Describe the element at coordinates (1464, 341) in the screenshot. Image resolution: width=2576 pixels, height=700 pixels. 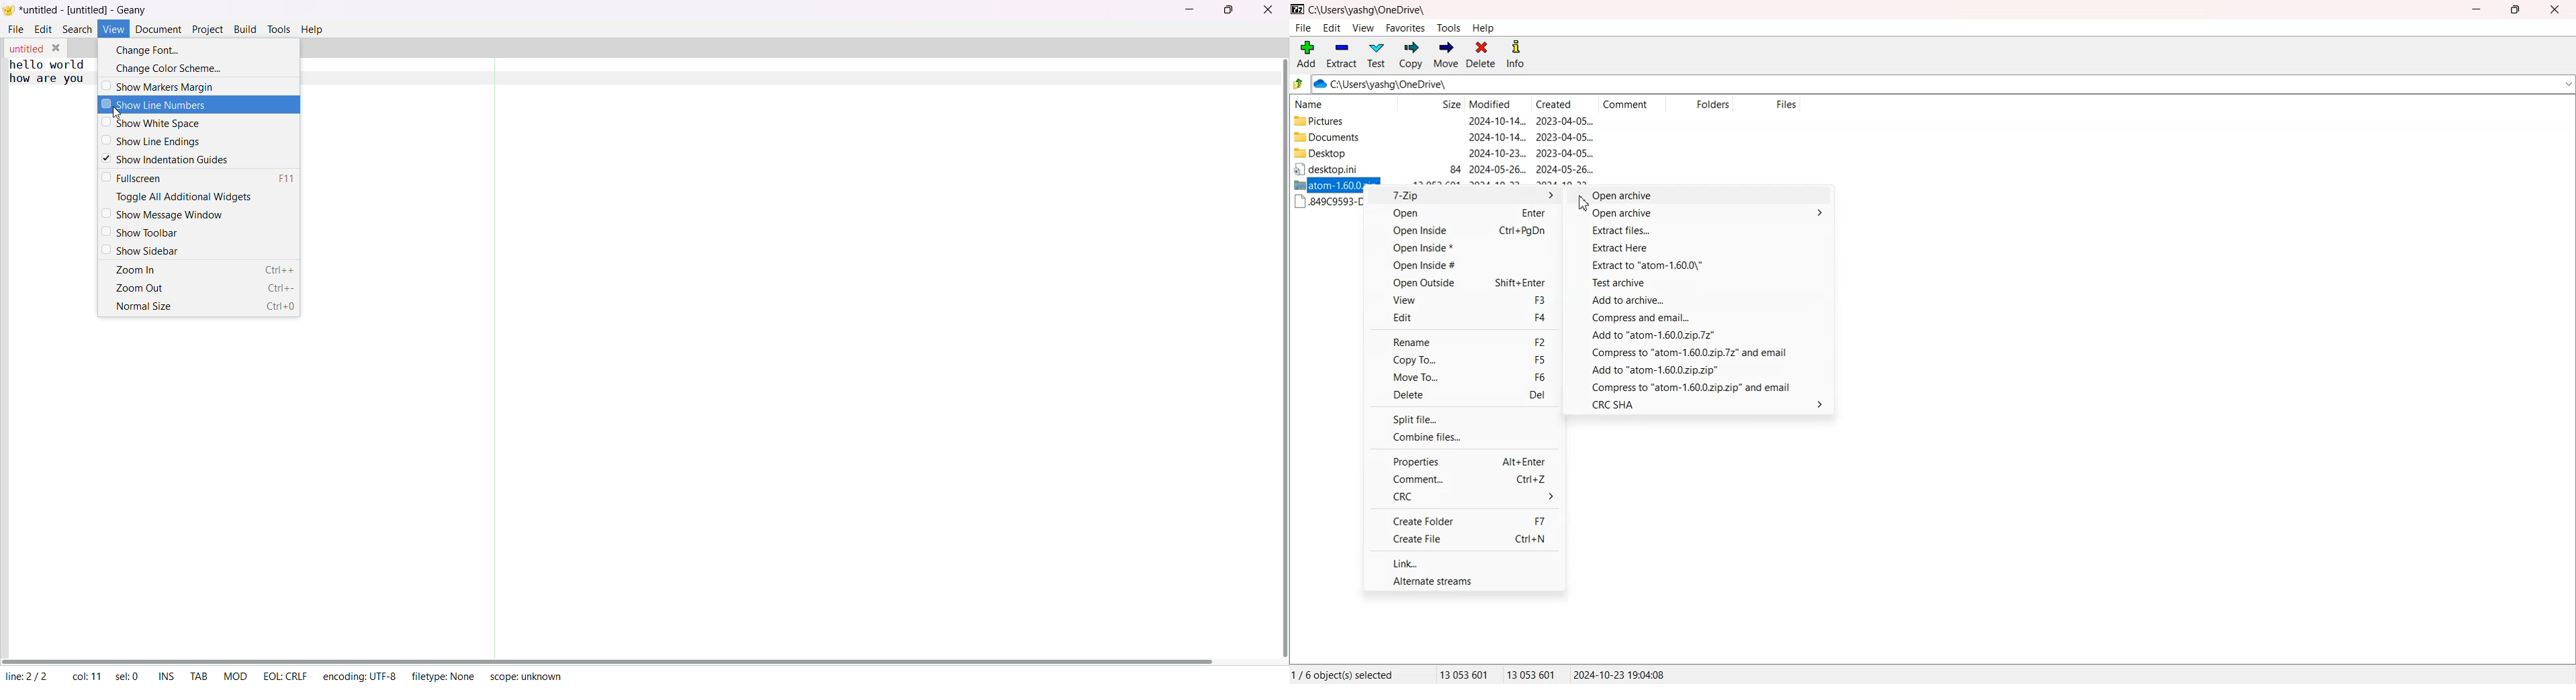
I see `Rename` at that location.